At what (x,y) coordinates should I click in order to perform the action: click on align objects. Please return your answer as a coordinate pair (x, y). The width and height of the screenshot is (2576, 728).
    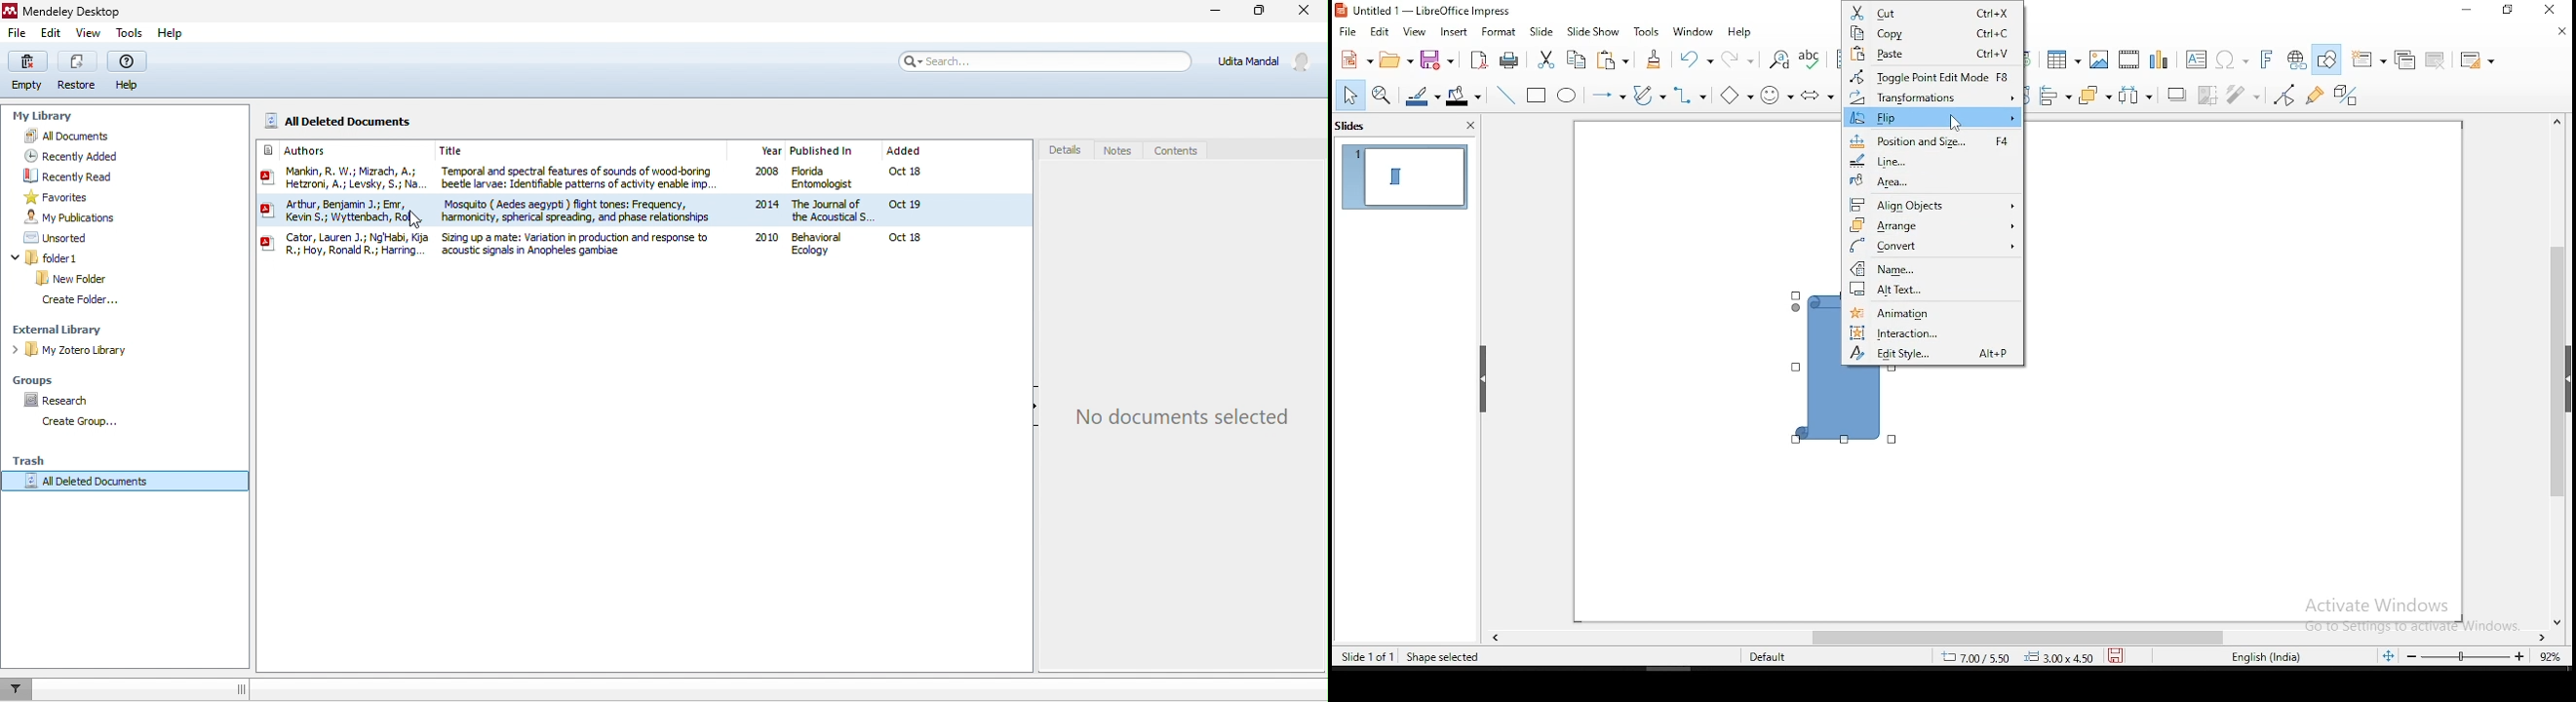
    Looking at the image, I should click on (2056, 93).